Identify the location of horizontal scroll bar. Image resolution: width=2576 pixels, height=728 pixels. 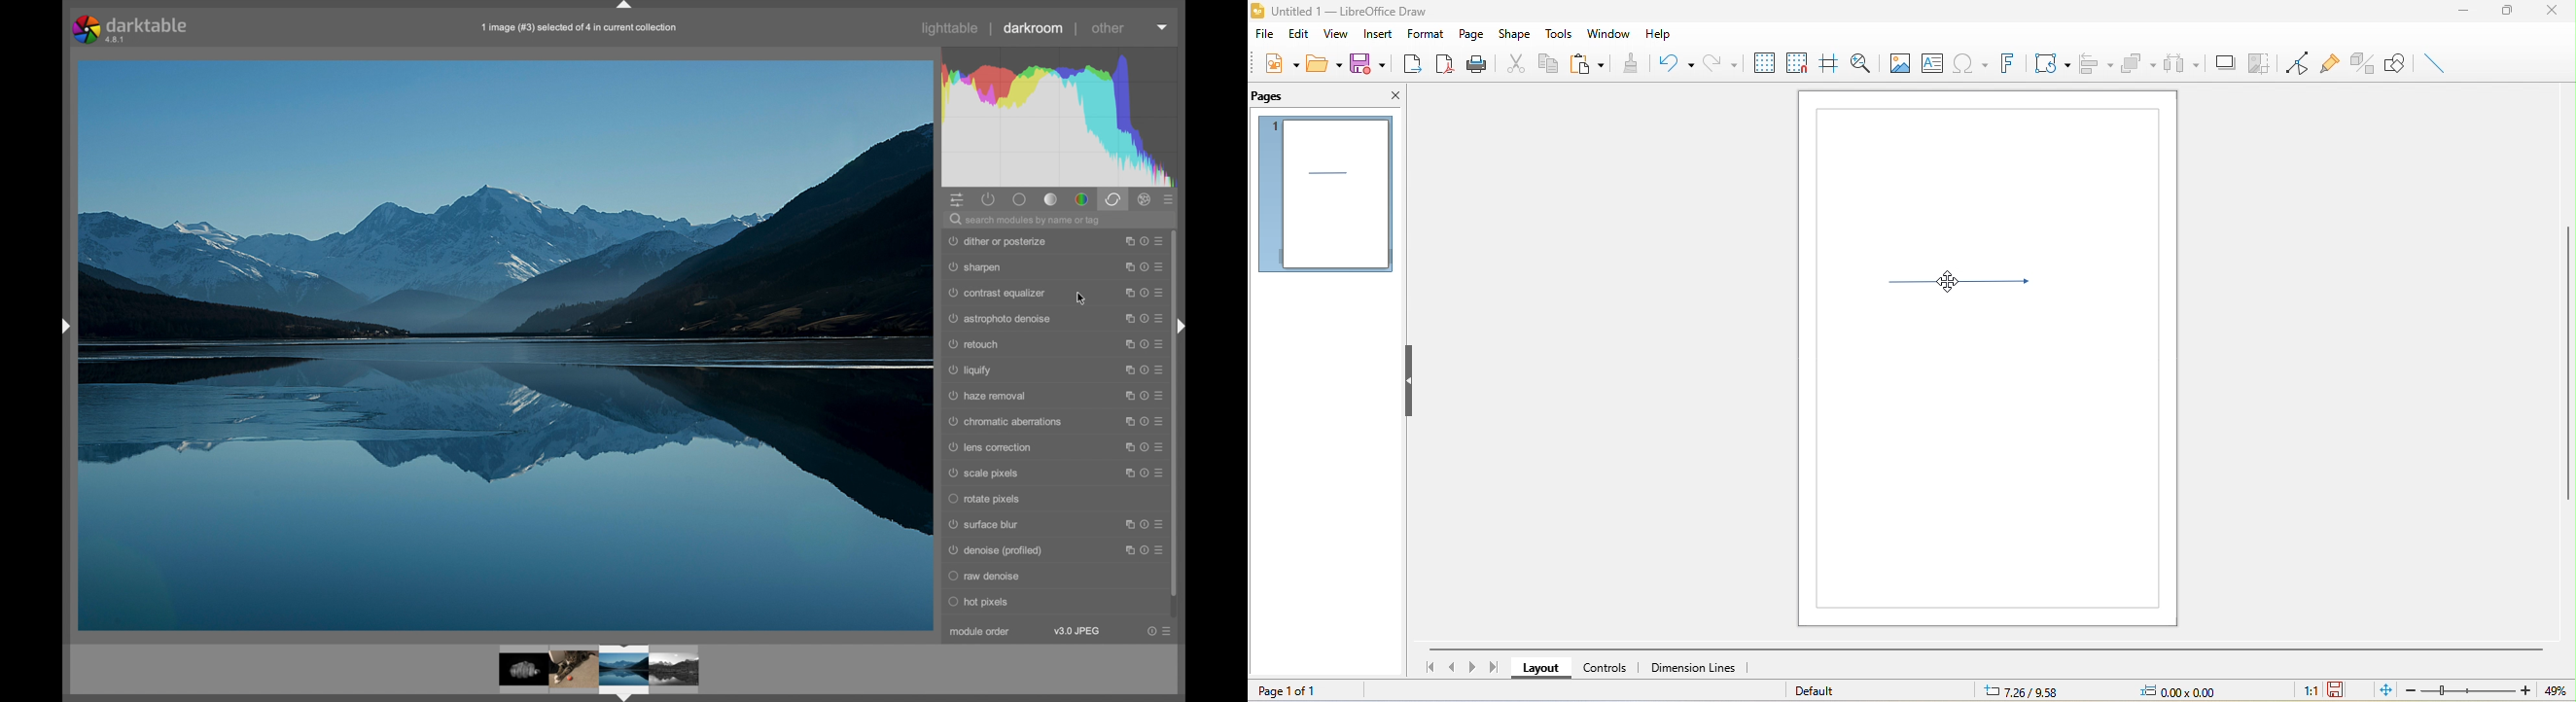
(1986, 648).